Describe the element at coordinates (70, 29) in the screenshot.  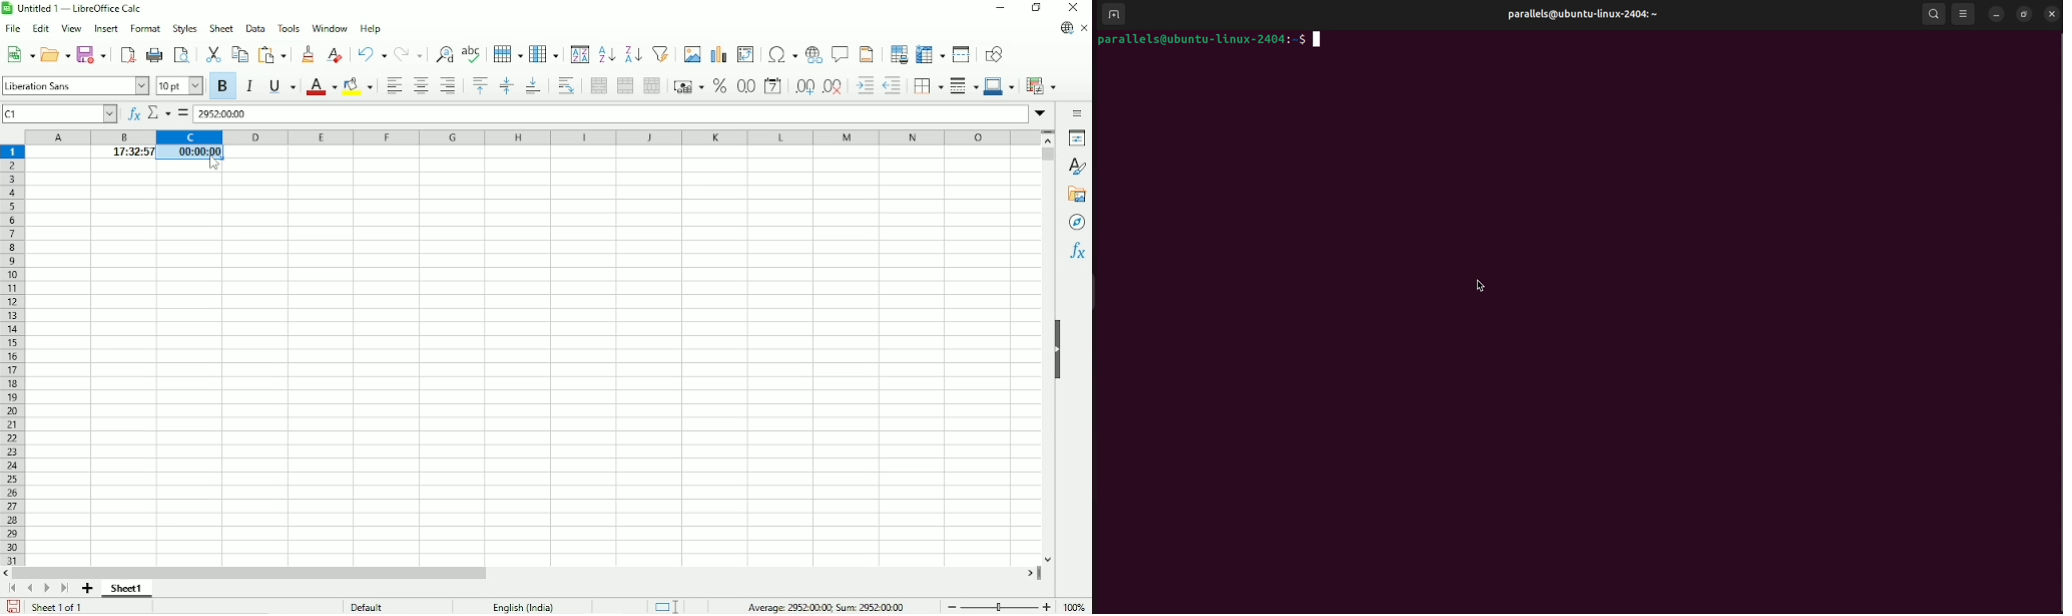
I see `View` at that location.